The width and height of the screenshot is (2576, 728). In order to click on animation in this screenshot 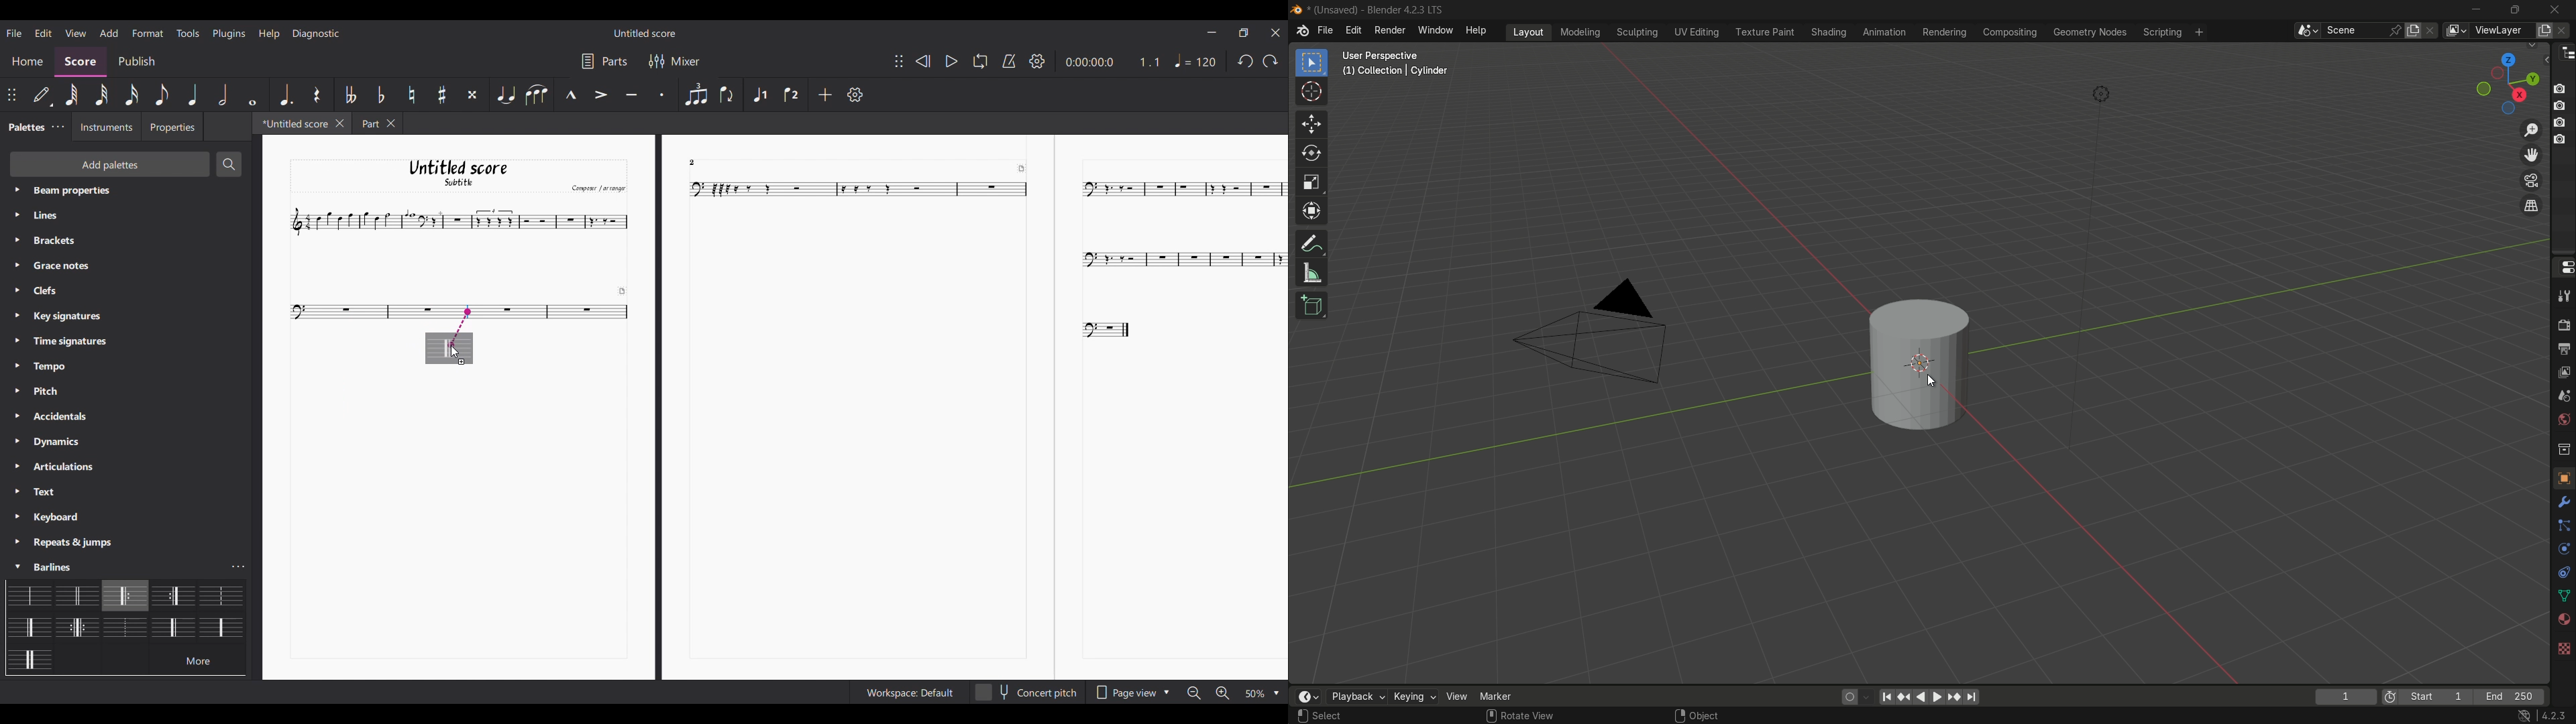, I will do `click(1884, 32)`.